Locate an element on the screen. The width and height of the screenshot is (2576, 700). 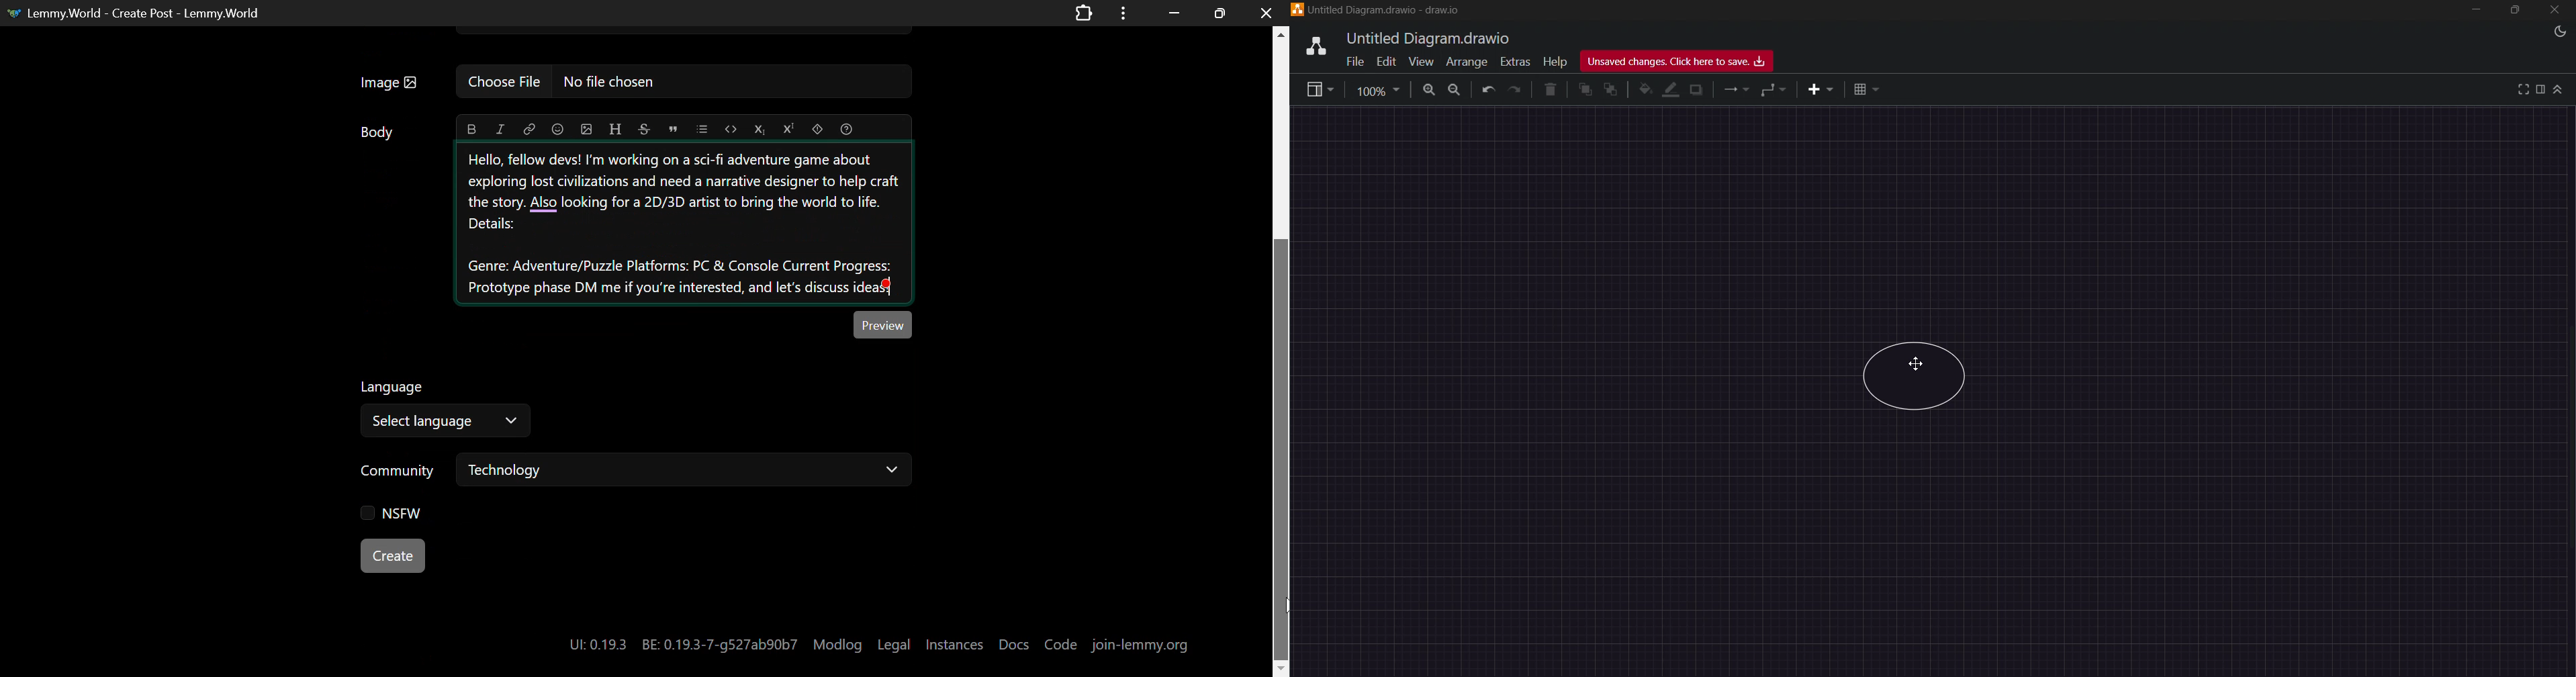
file is located at coordinates (1353, 62).